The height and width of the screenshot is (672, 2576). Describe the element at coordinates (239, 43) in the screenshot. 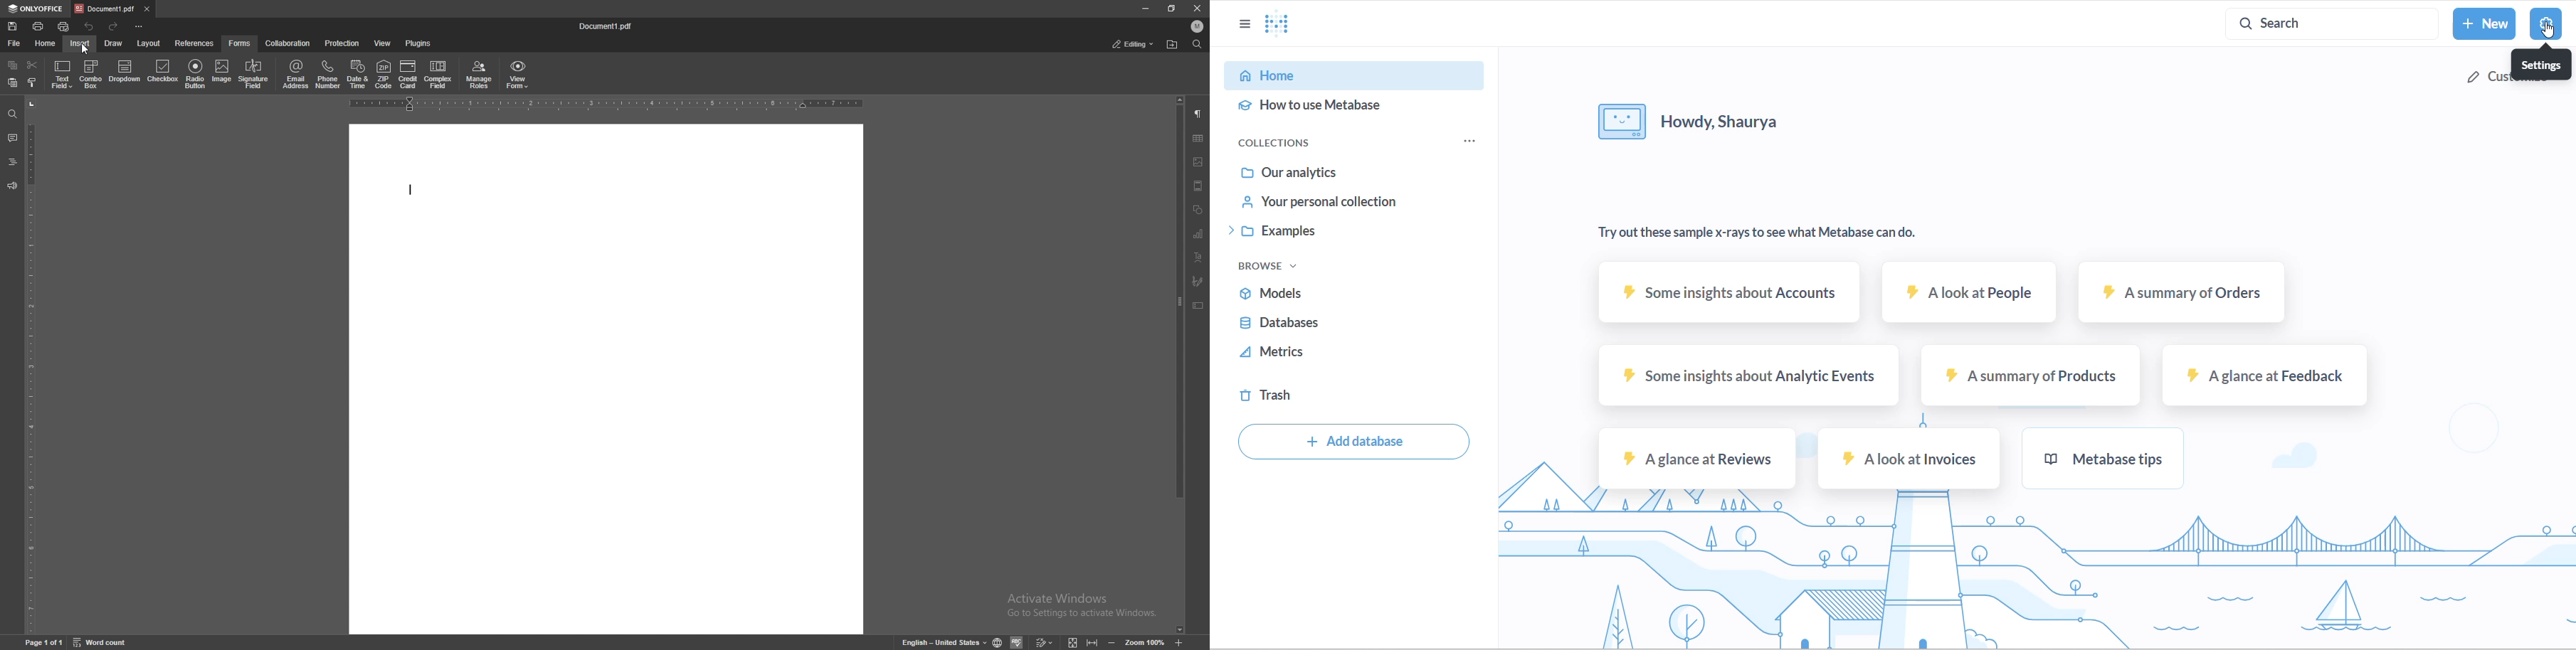

I see `forms` at that location.